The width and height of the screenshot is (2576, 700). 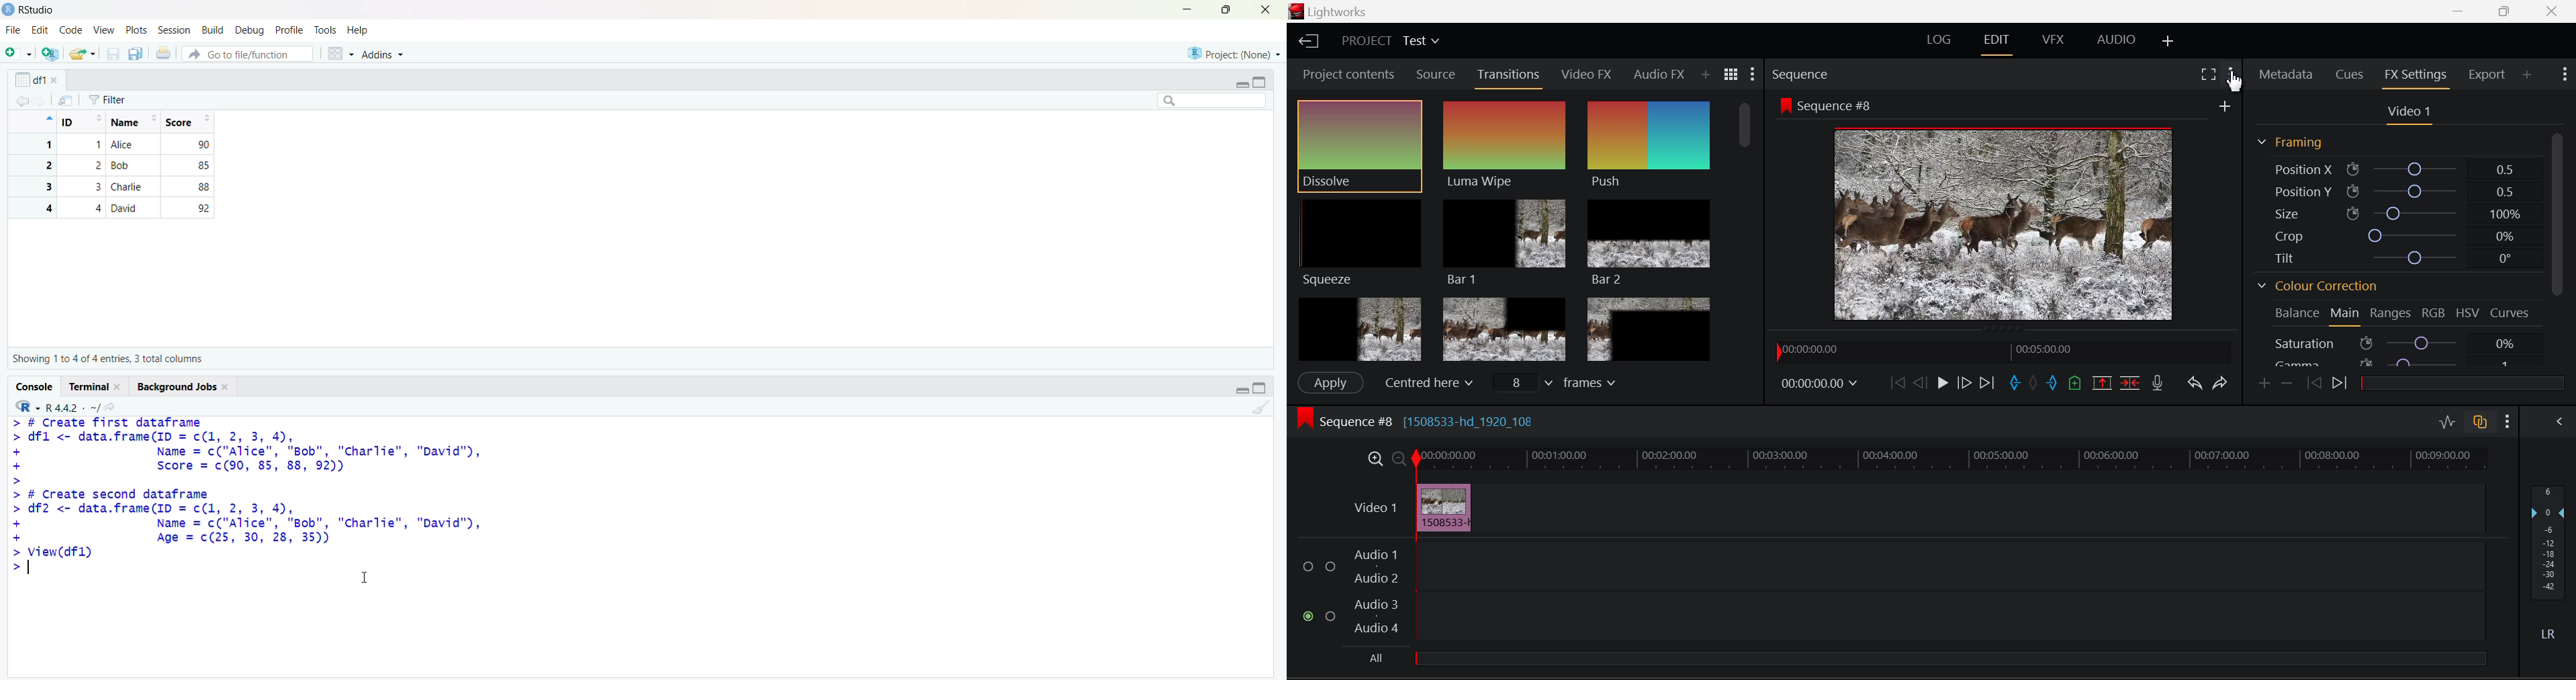 What do you see at coordinates (1228, 9) in the screenshot?
I see `maximize` at bounding box center [1228, 9].